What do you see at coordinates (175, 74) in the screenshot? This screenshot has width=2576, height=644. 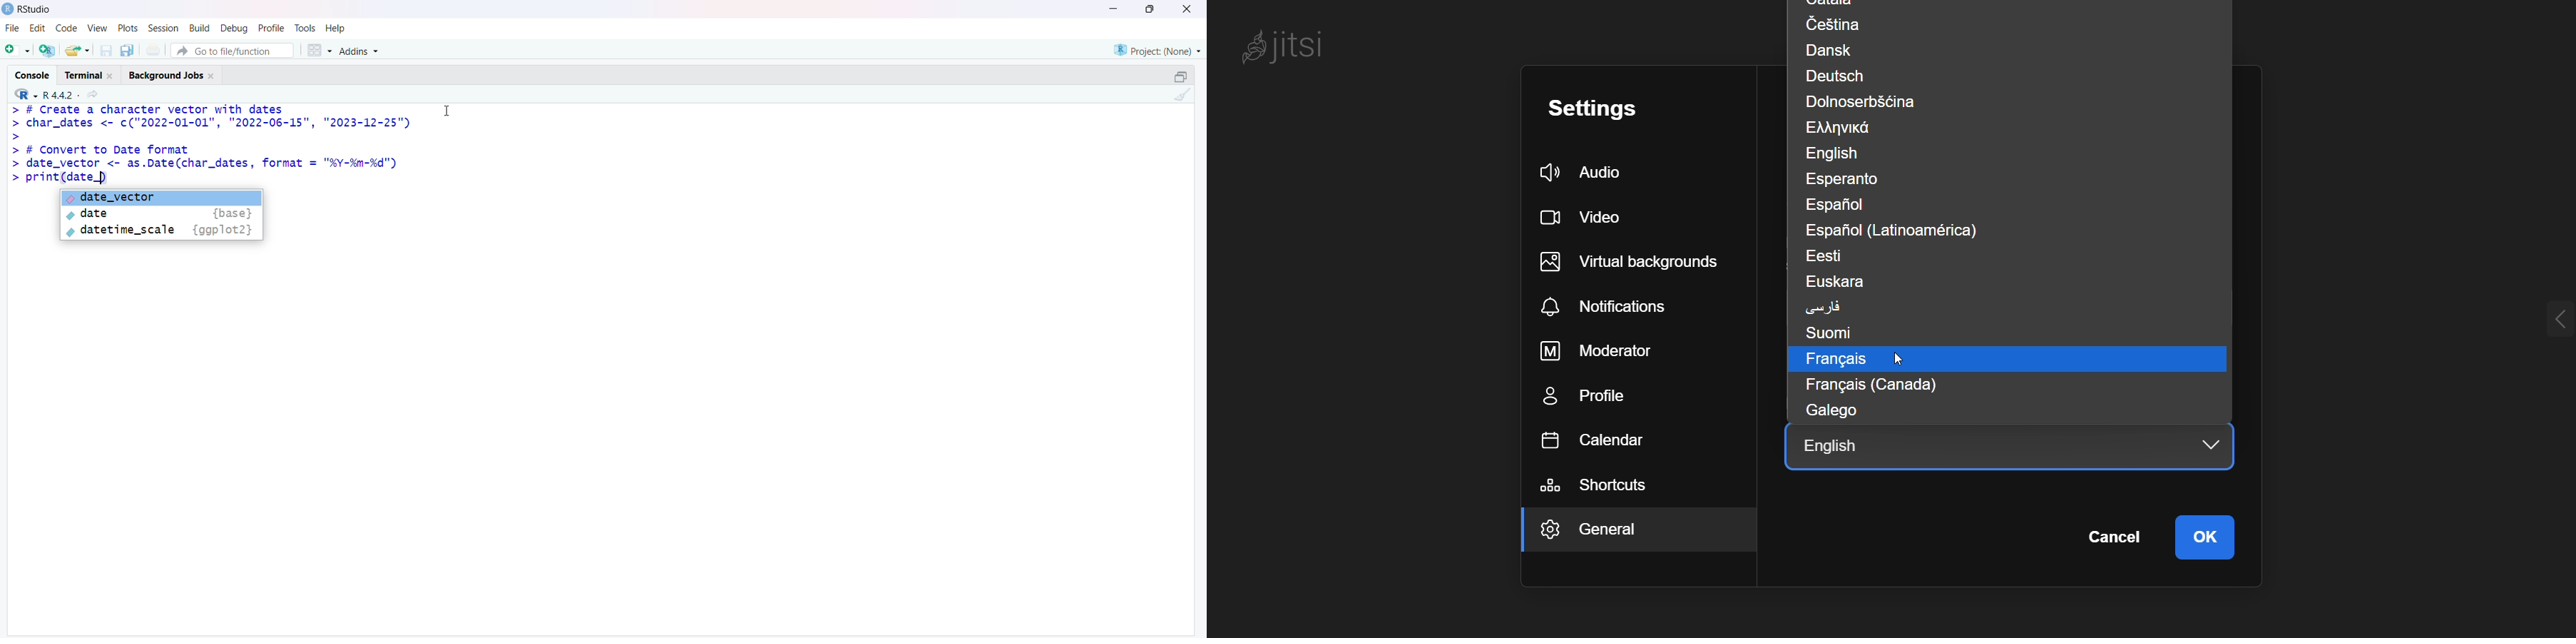 I see `Background Jobs` at bounding box center [175, 74].